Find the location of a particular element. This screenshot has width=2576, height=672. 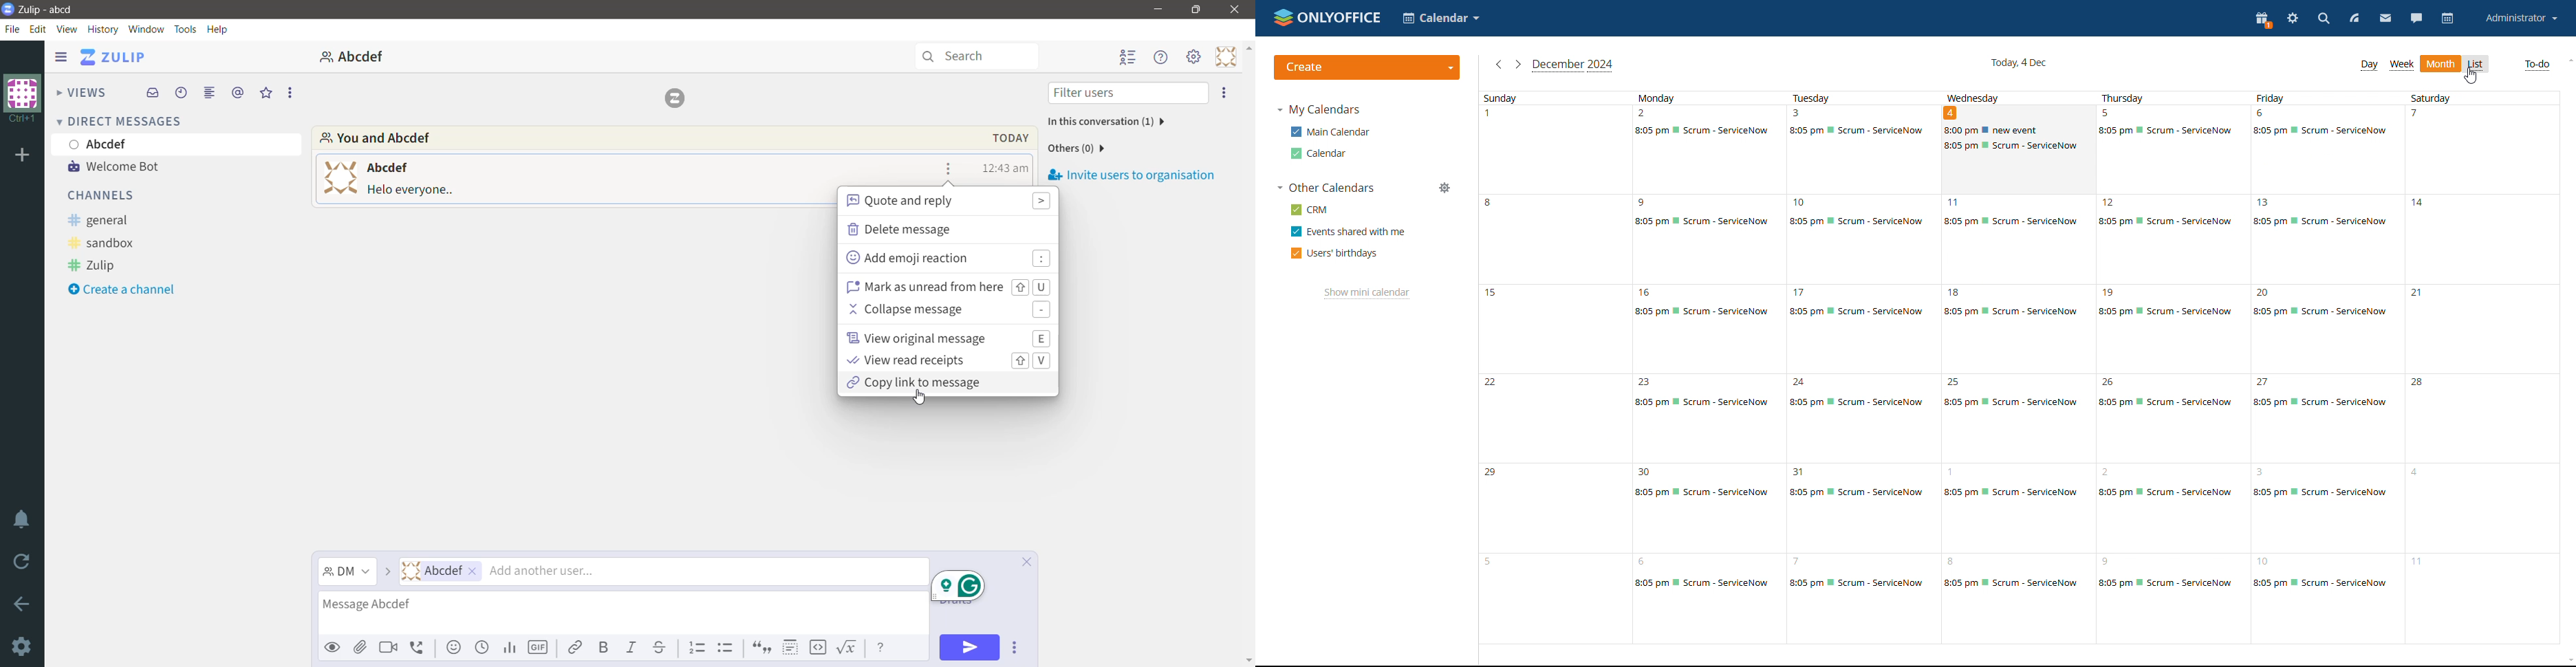

Add Poll is located at coordinates (511, 648).